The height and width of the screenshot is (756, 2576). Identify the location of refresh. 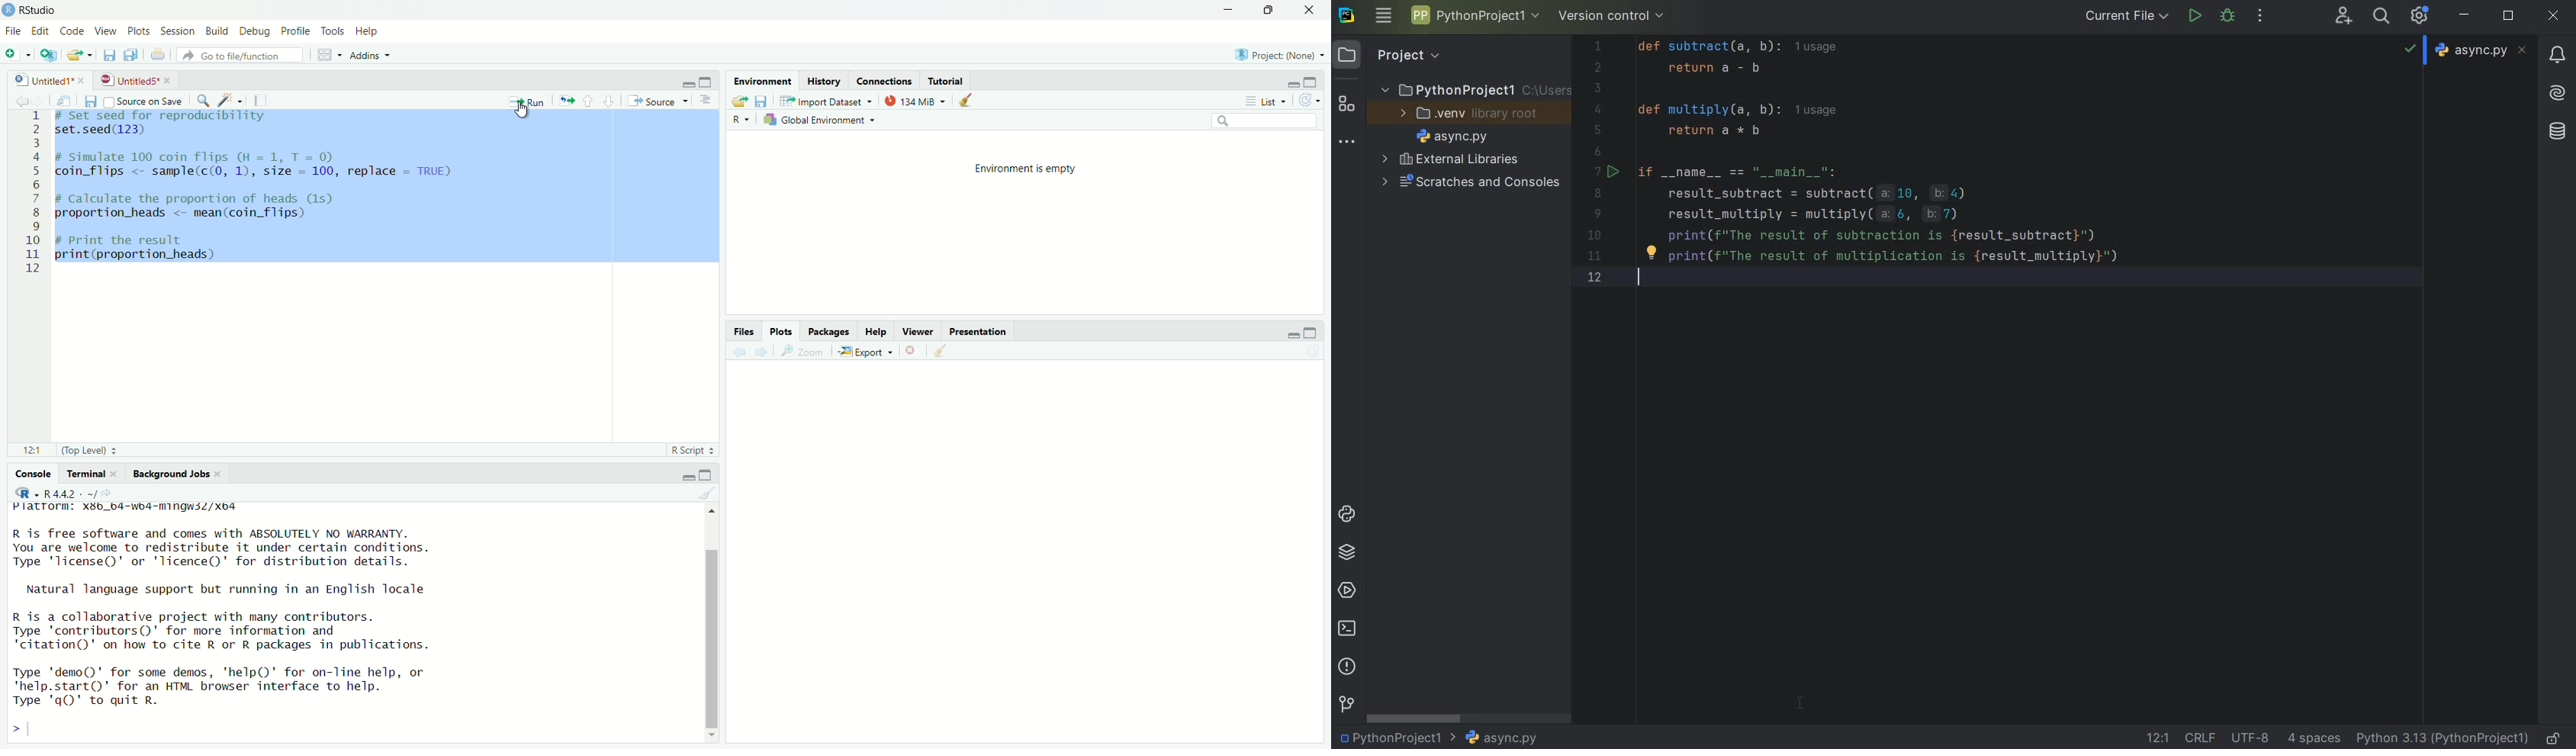
(1316, 101).